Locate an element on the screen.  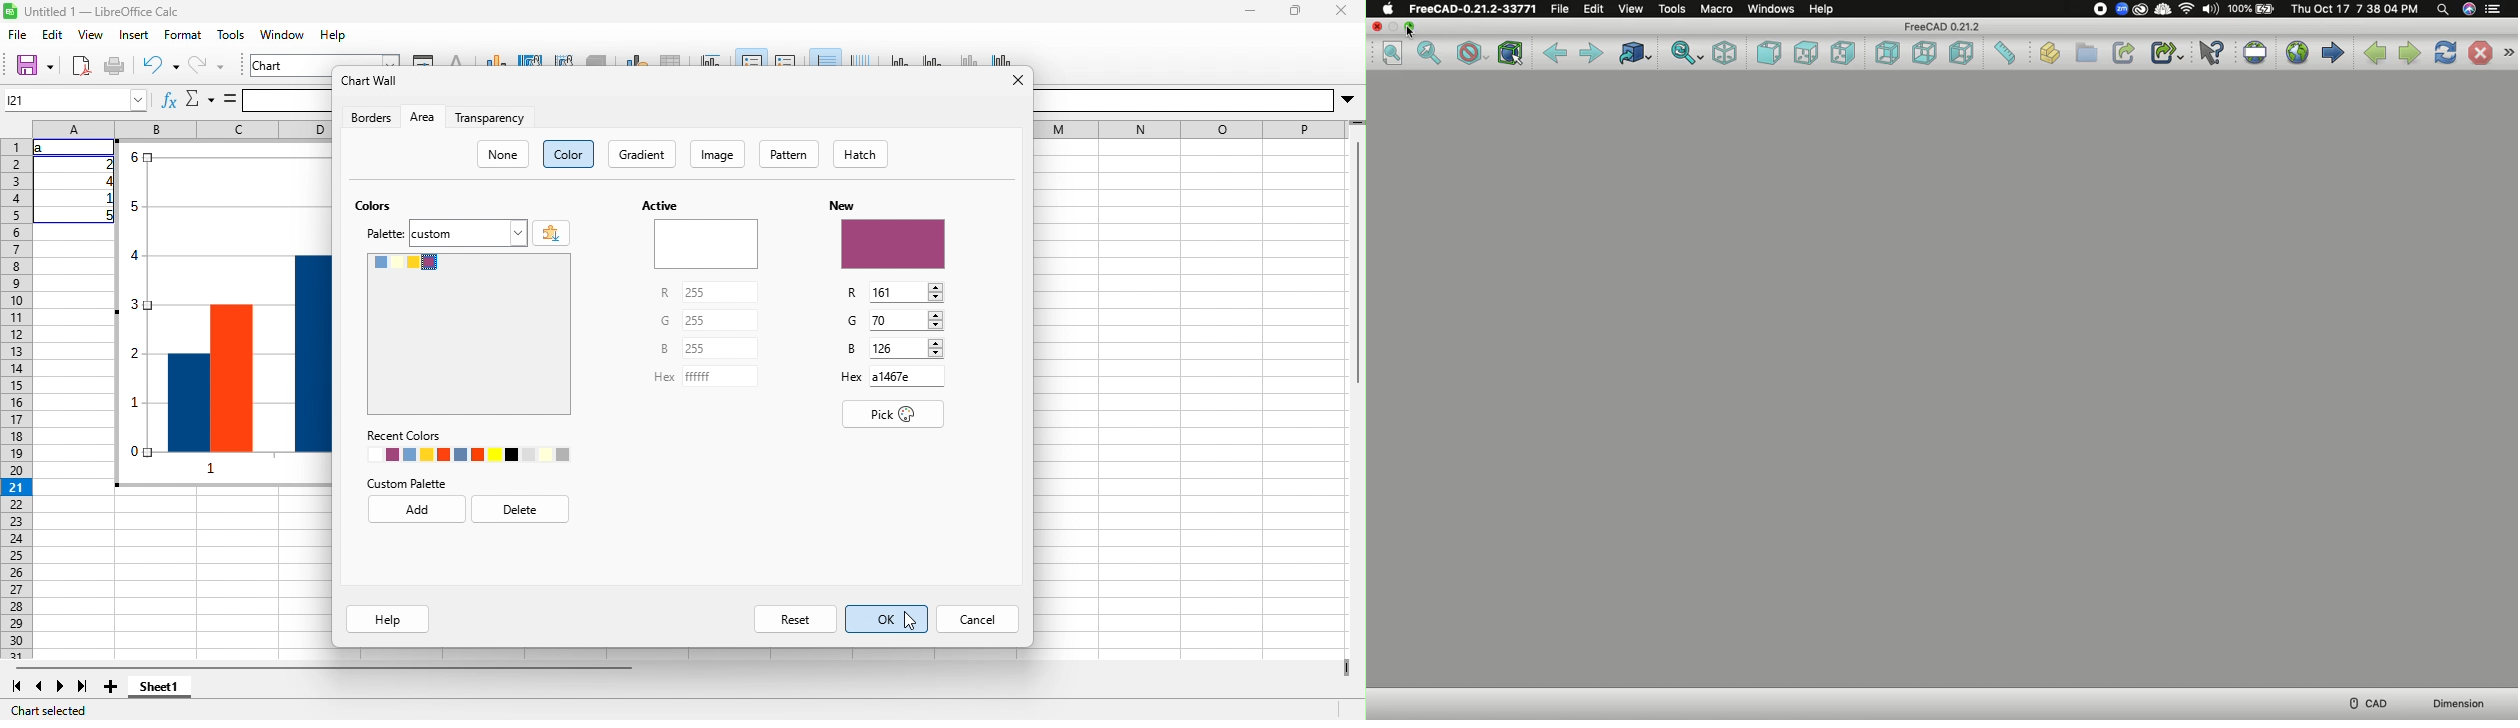
z axis is located at coordinates (967, 58).